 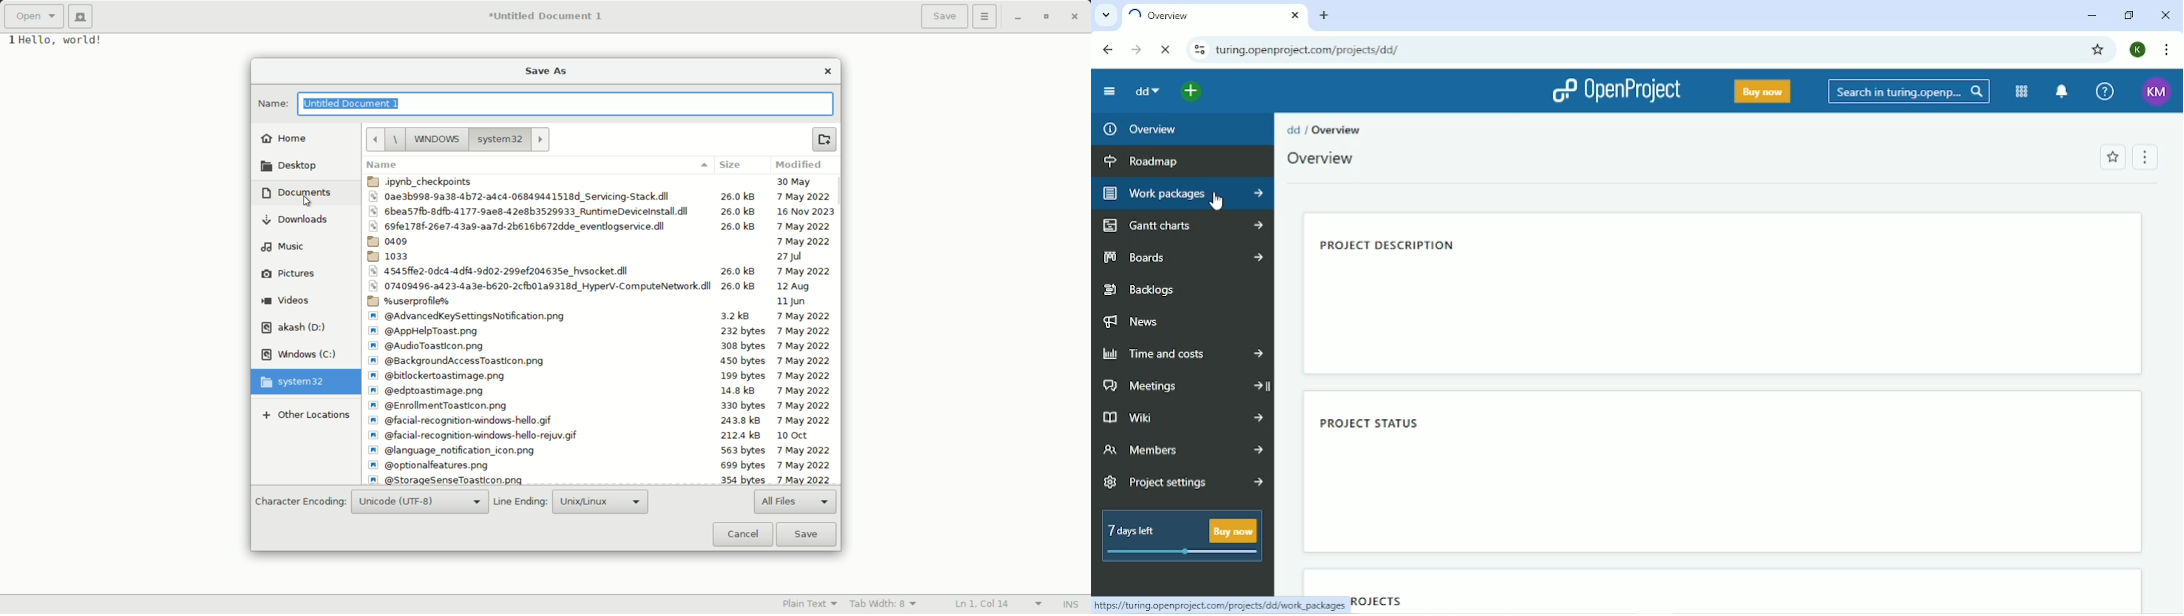 What do you see at coordinates (2061, 92) in the screenshot?
I see `To notification center` at bounding box center [2061, 92].